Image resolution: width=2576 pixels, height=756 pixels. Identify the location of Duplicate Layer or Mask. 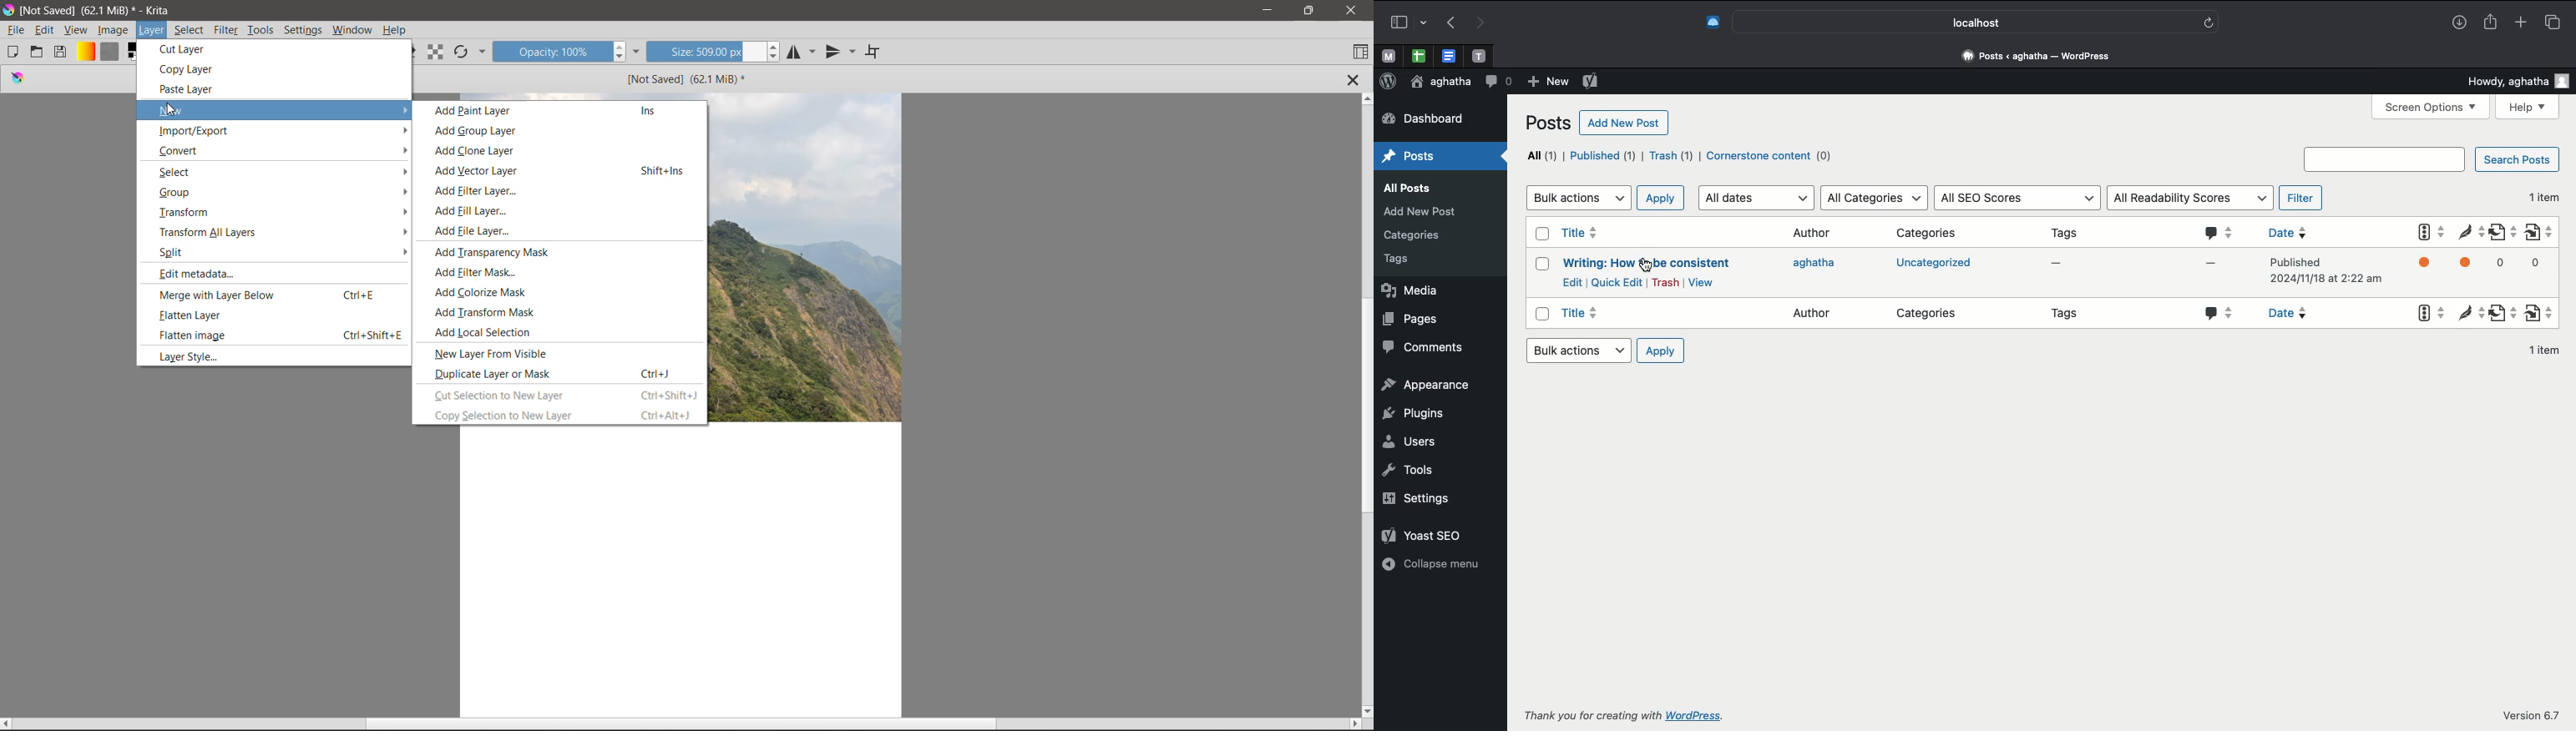
(556, 373).